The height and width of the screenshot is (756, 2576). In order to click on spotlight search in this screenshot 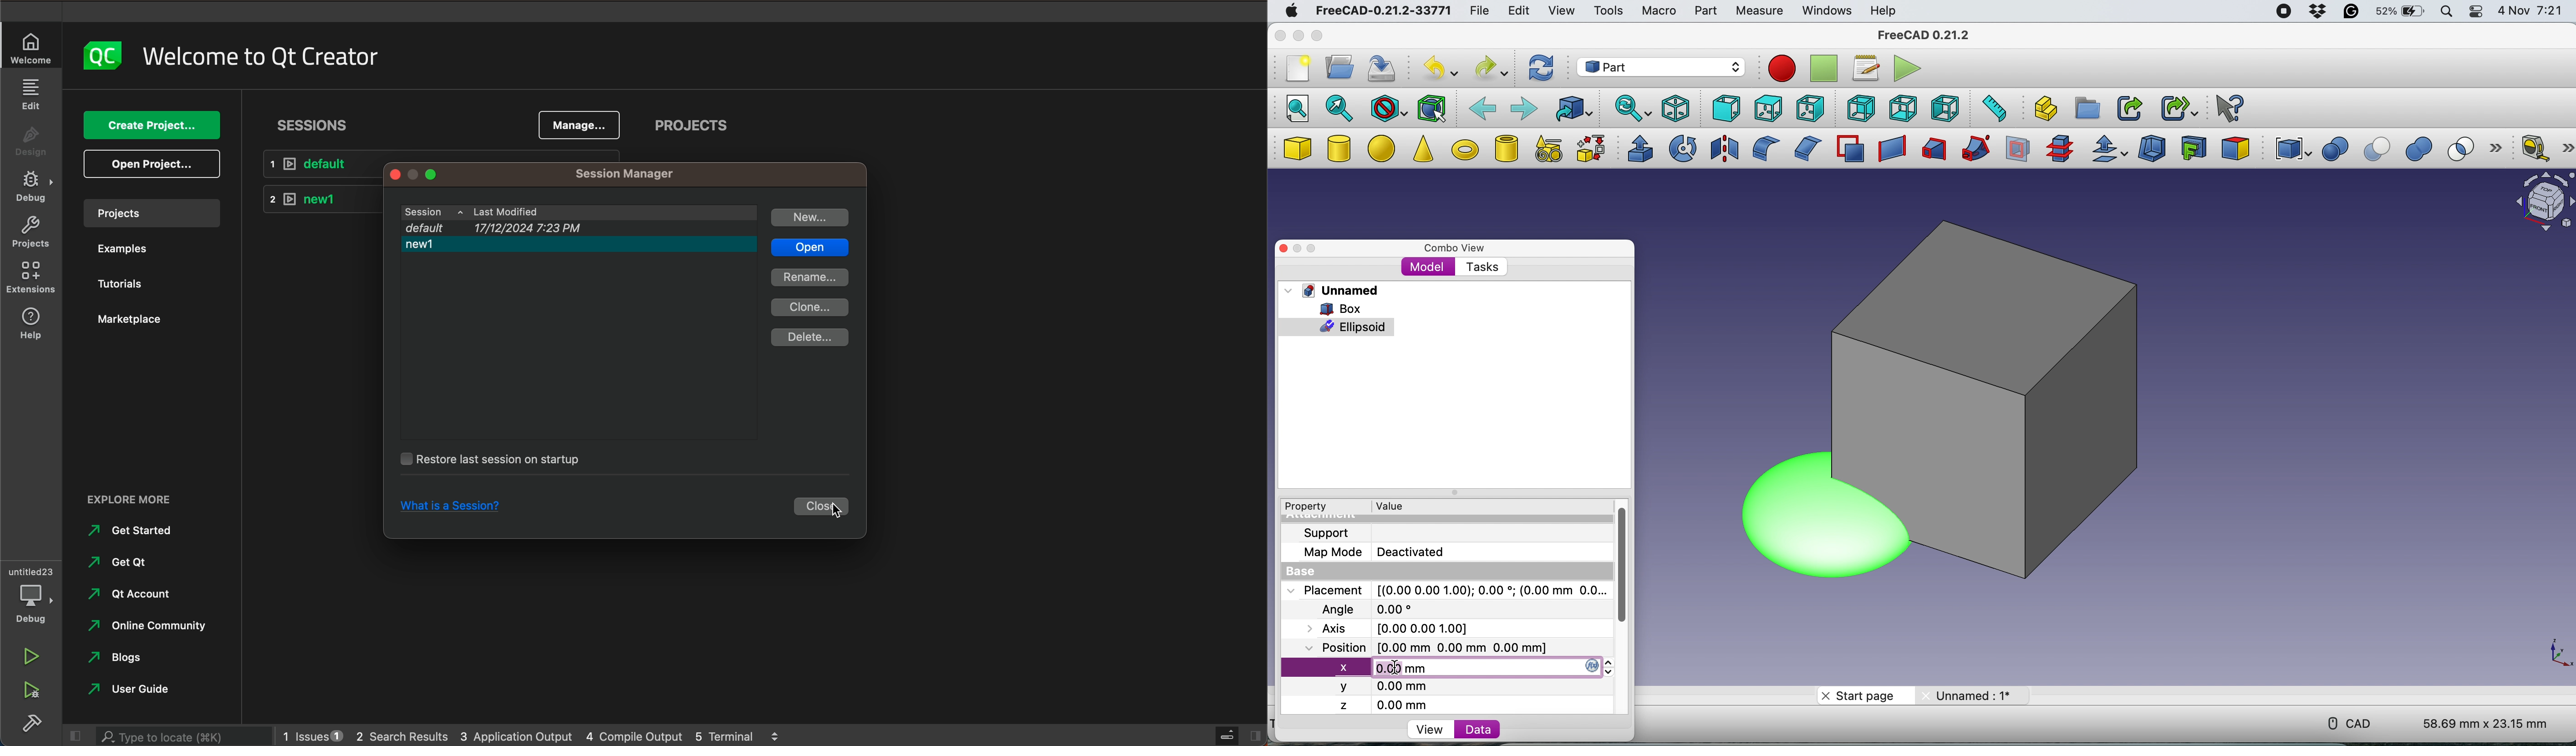, I will do `click(2445, 13)`.